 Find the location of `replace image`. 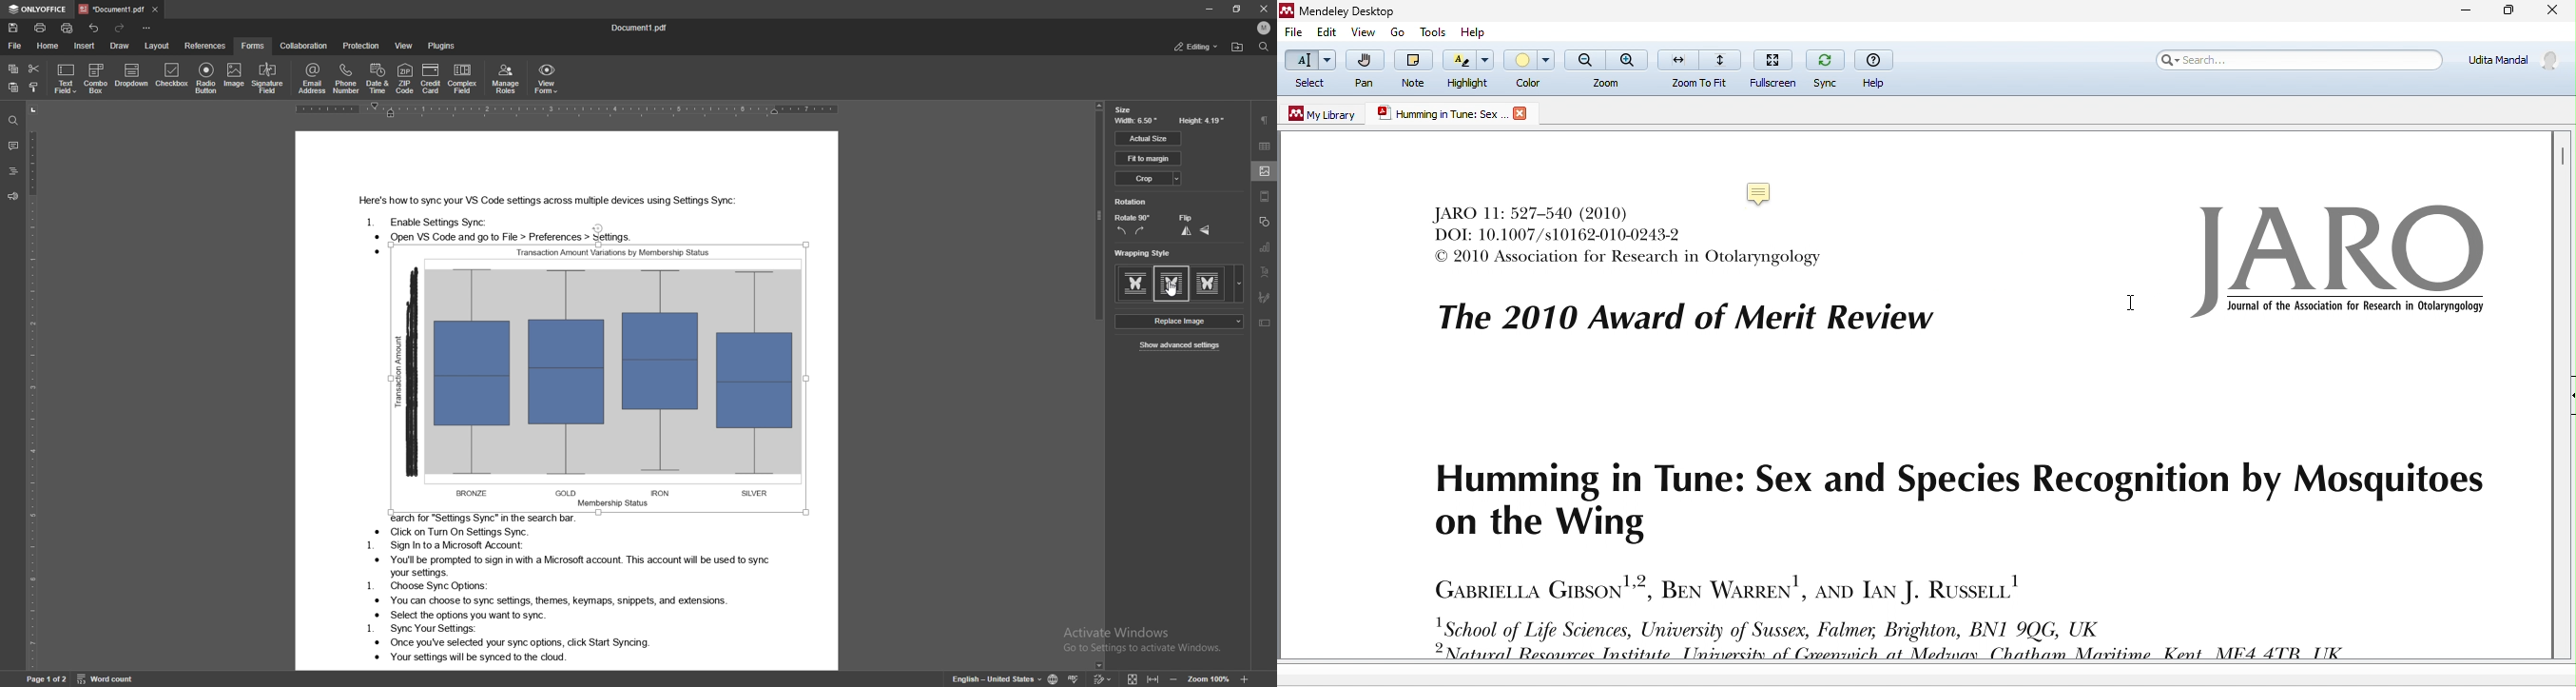

replace image is located at coordinates (1179, 321).